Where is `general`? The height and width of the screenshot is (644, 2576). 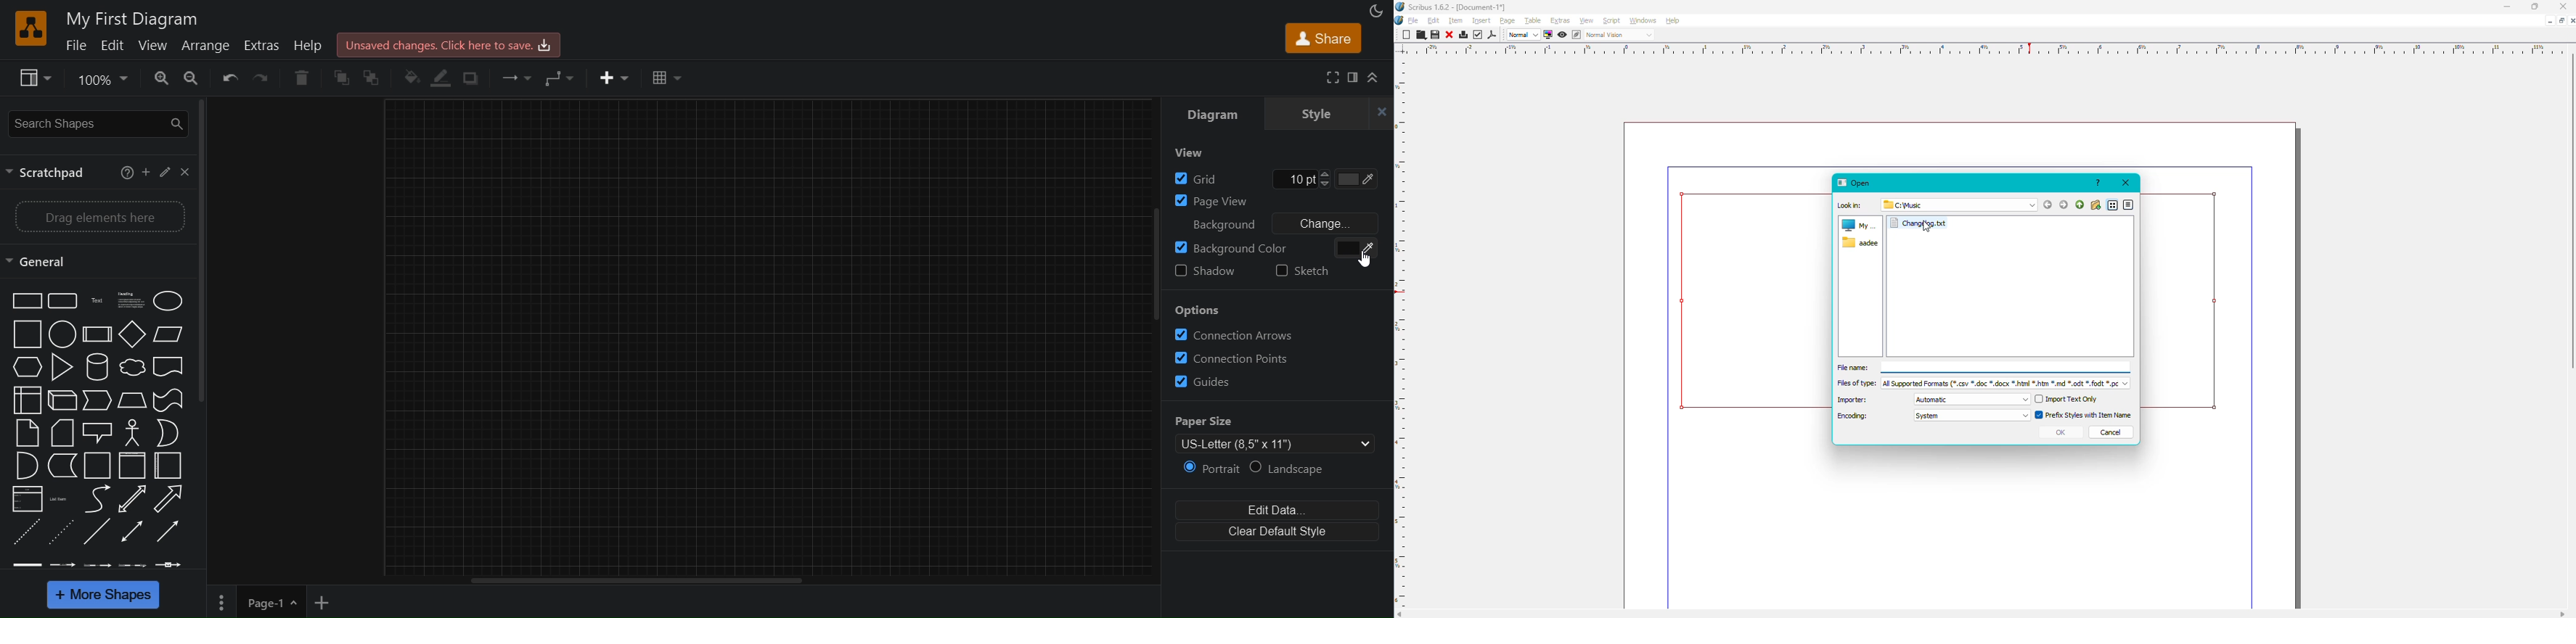 general is located at coordinates (41, 261).